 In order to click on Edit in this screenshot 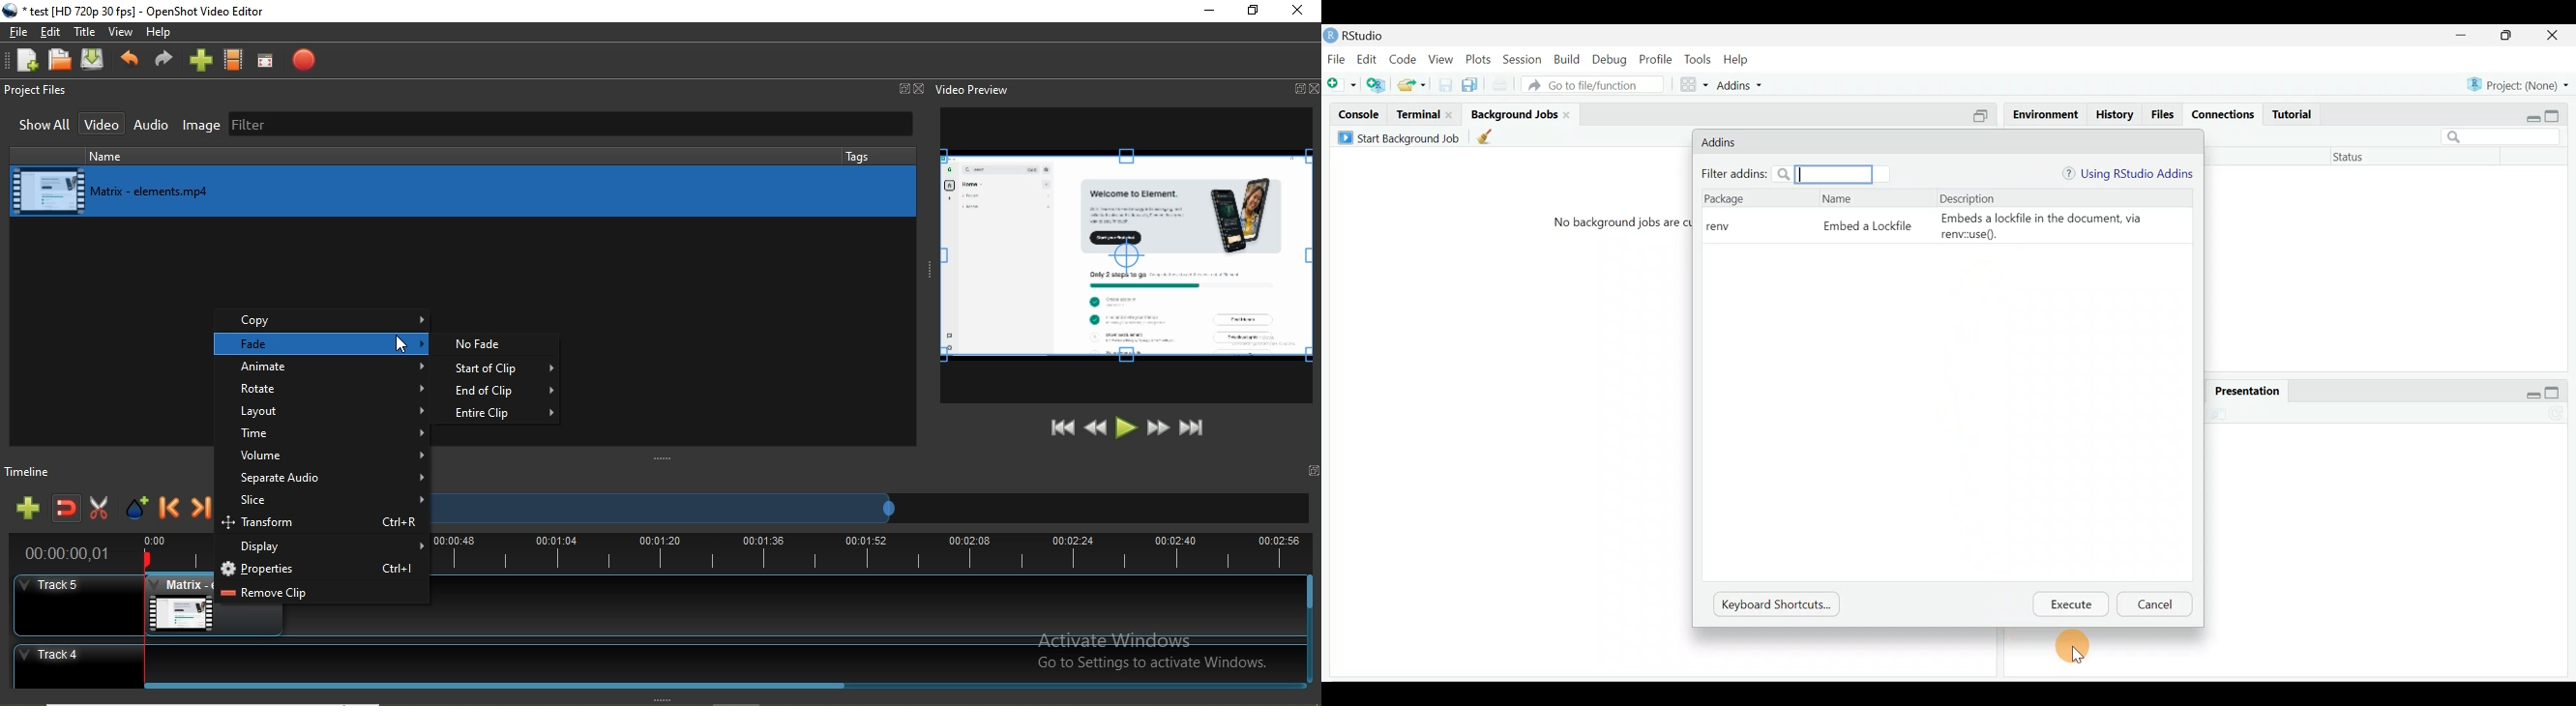, I will do `click(1369, 58)`.